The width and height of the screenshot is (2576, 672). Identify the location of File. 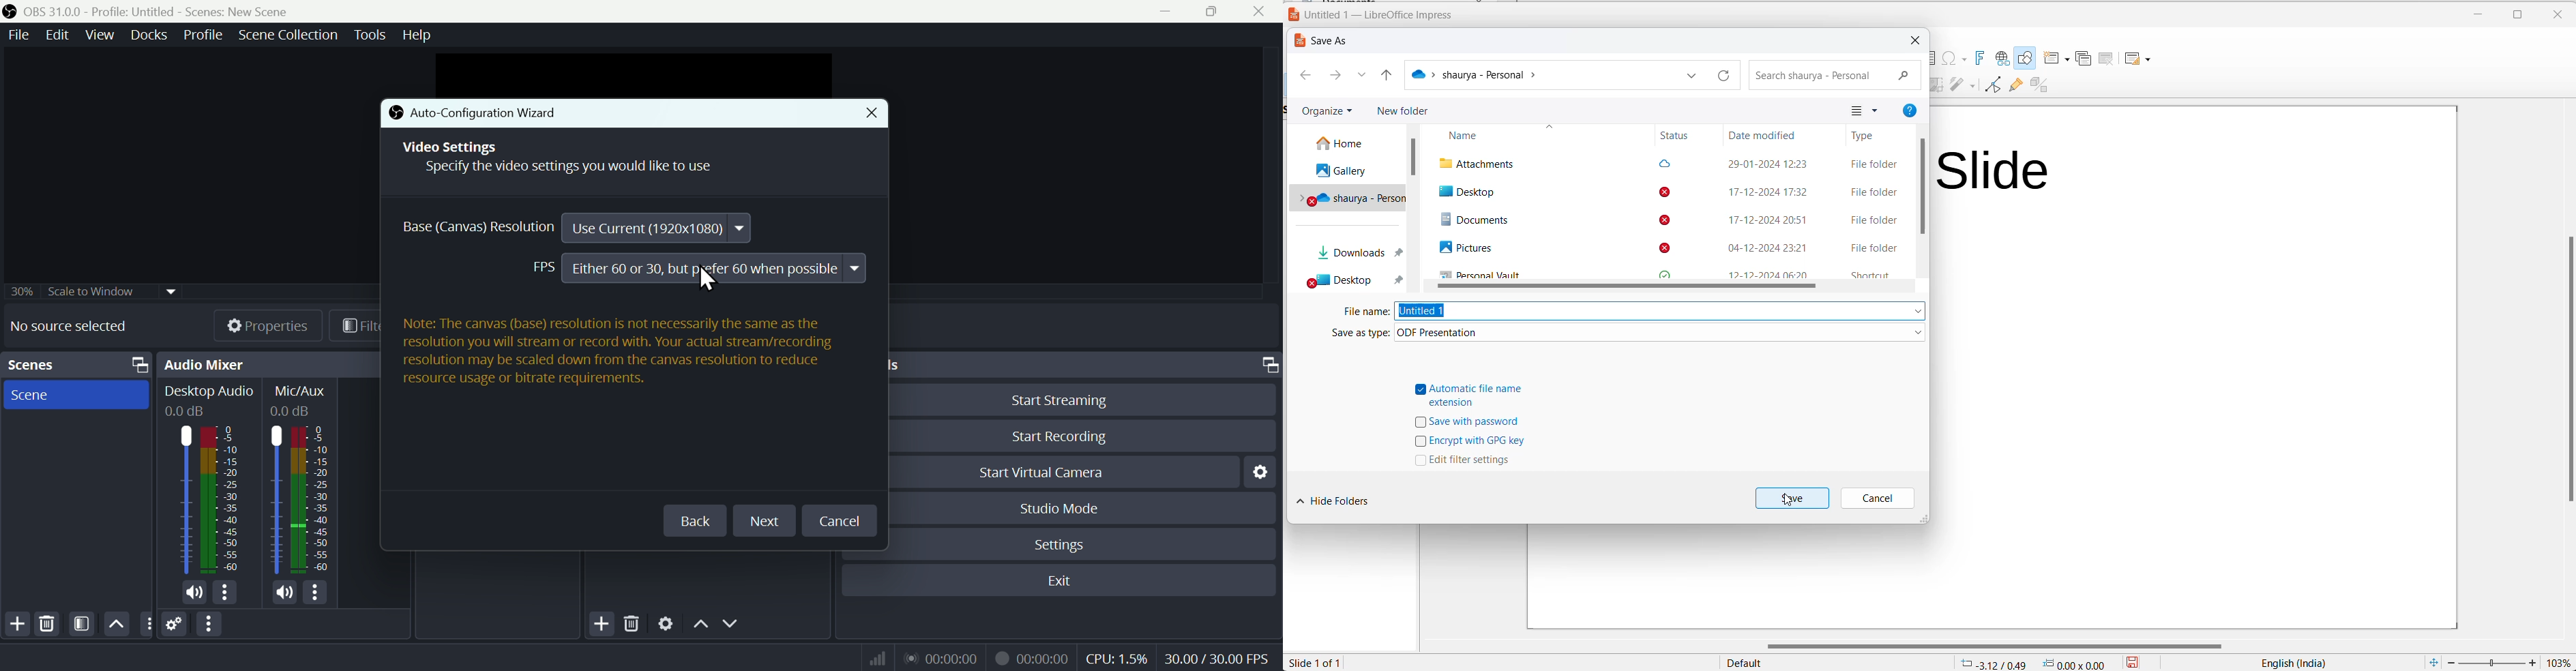
(20, 35).